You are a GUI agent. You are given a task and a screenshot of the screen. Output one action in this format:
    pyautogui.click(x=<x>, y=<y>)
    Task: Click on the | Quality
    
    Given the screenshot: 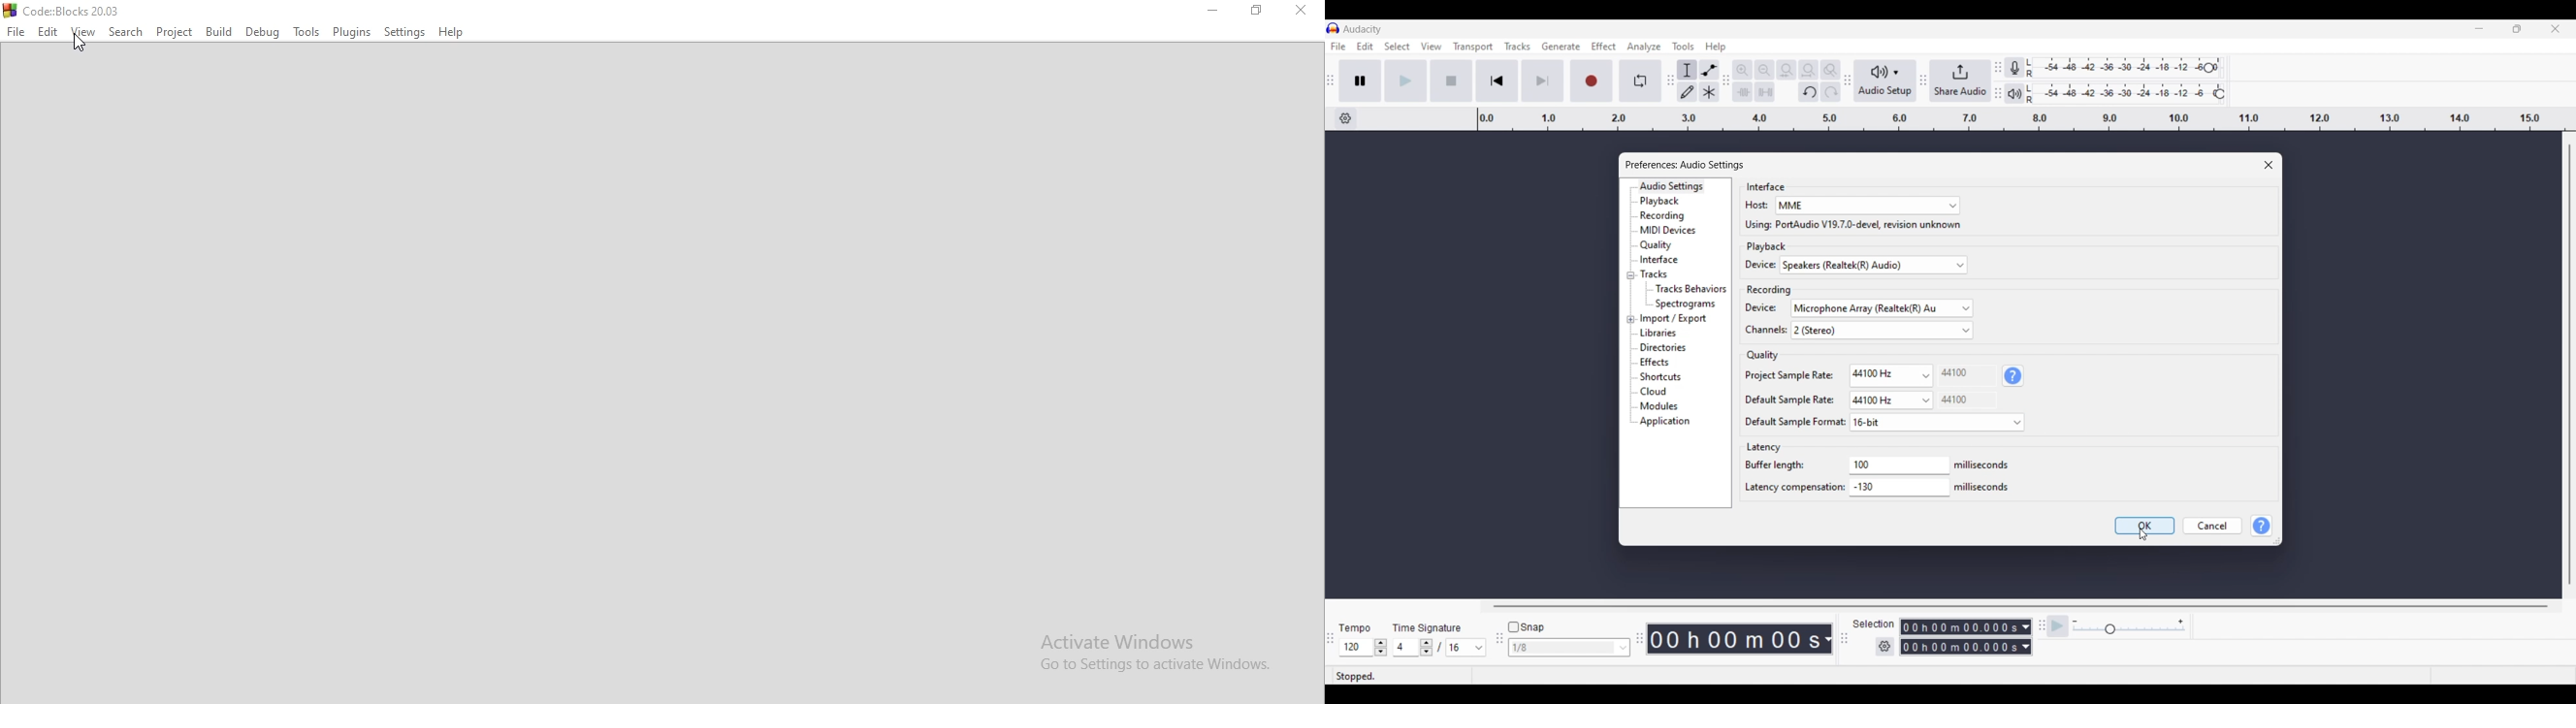 What is the action you would take?
    pyautogui.click(x=1757, y=355)
    